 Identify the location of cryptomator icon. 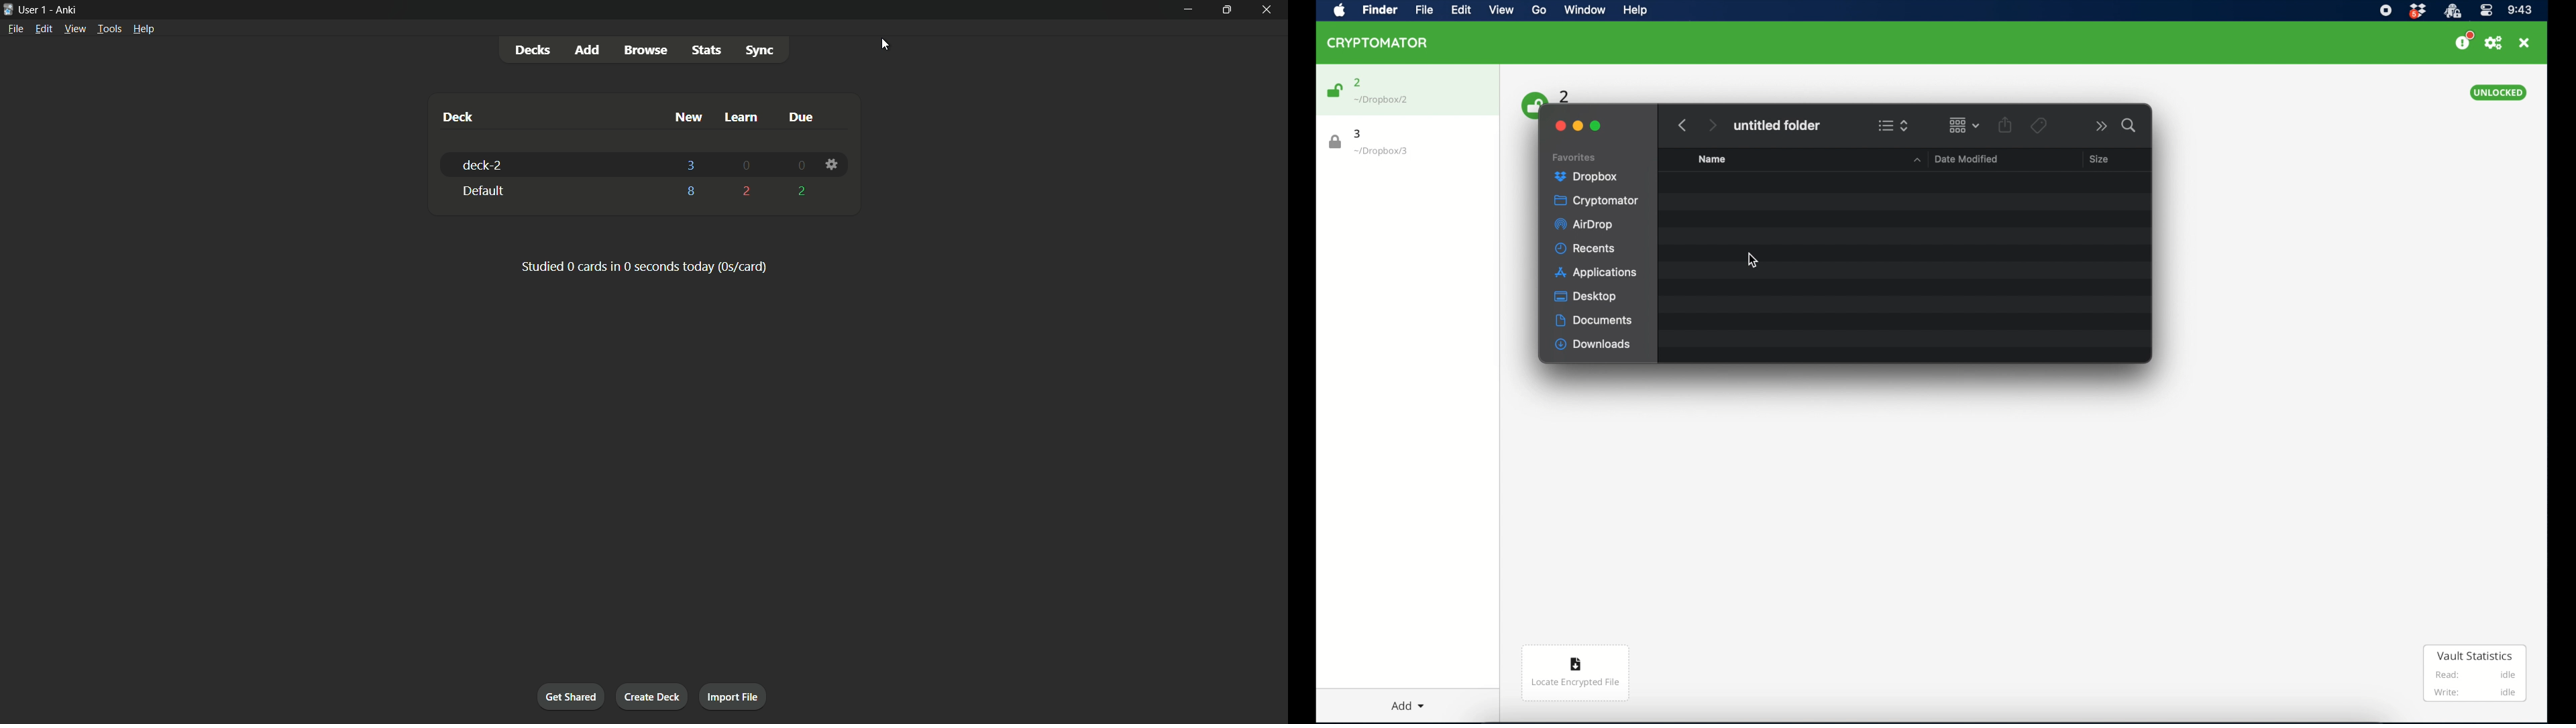
(2452, 11).